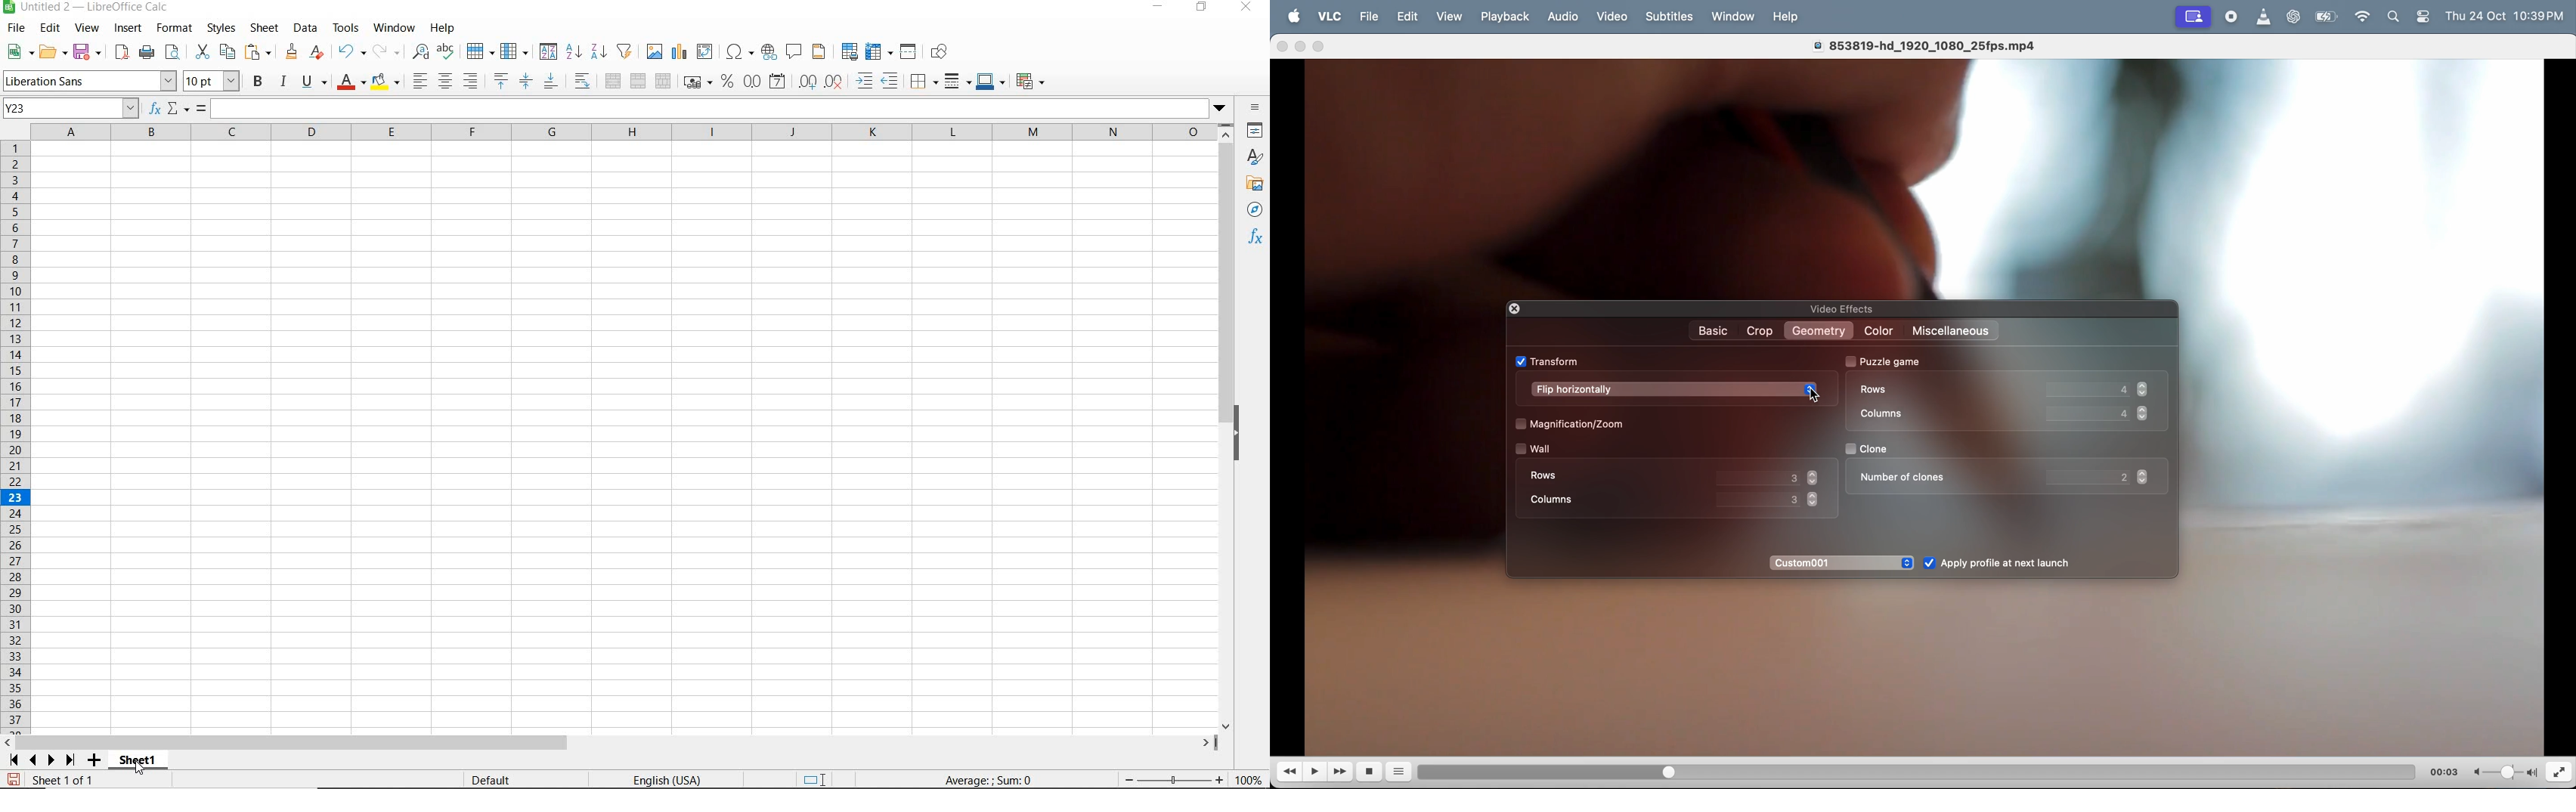 The image size is (2576, 812). What do you see at coordinates (446, 53) in the screenshot?
I see `` at bounding box center [446, 53].